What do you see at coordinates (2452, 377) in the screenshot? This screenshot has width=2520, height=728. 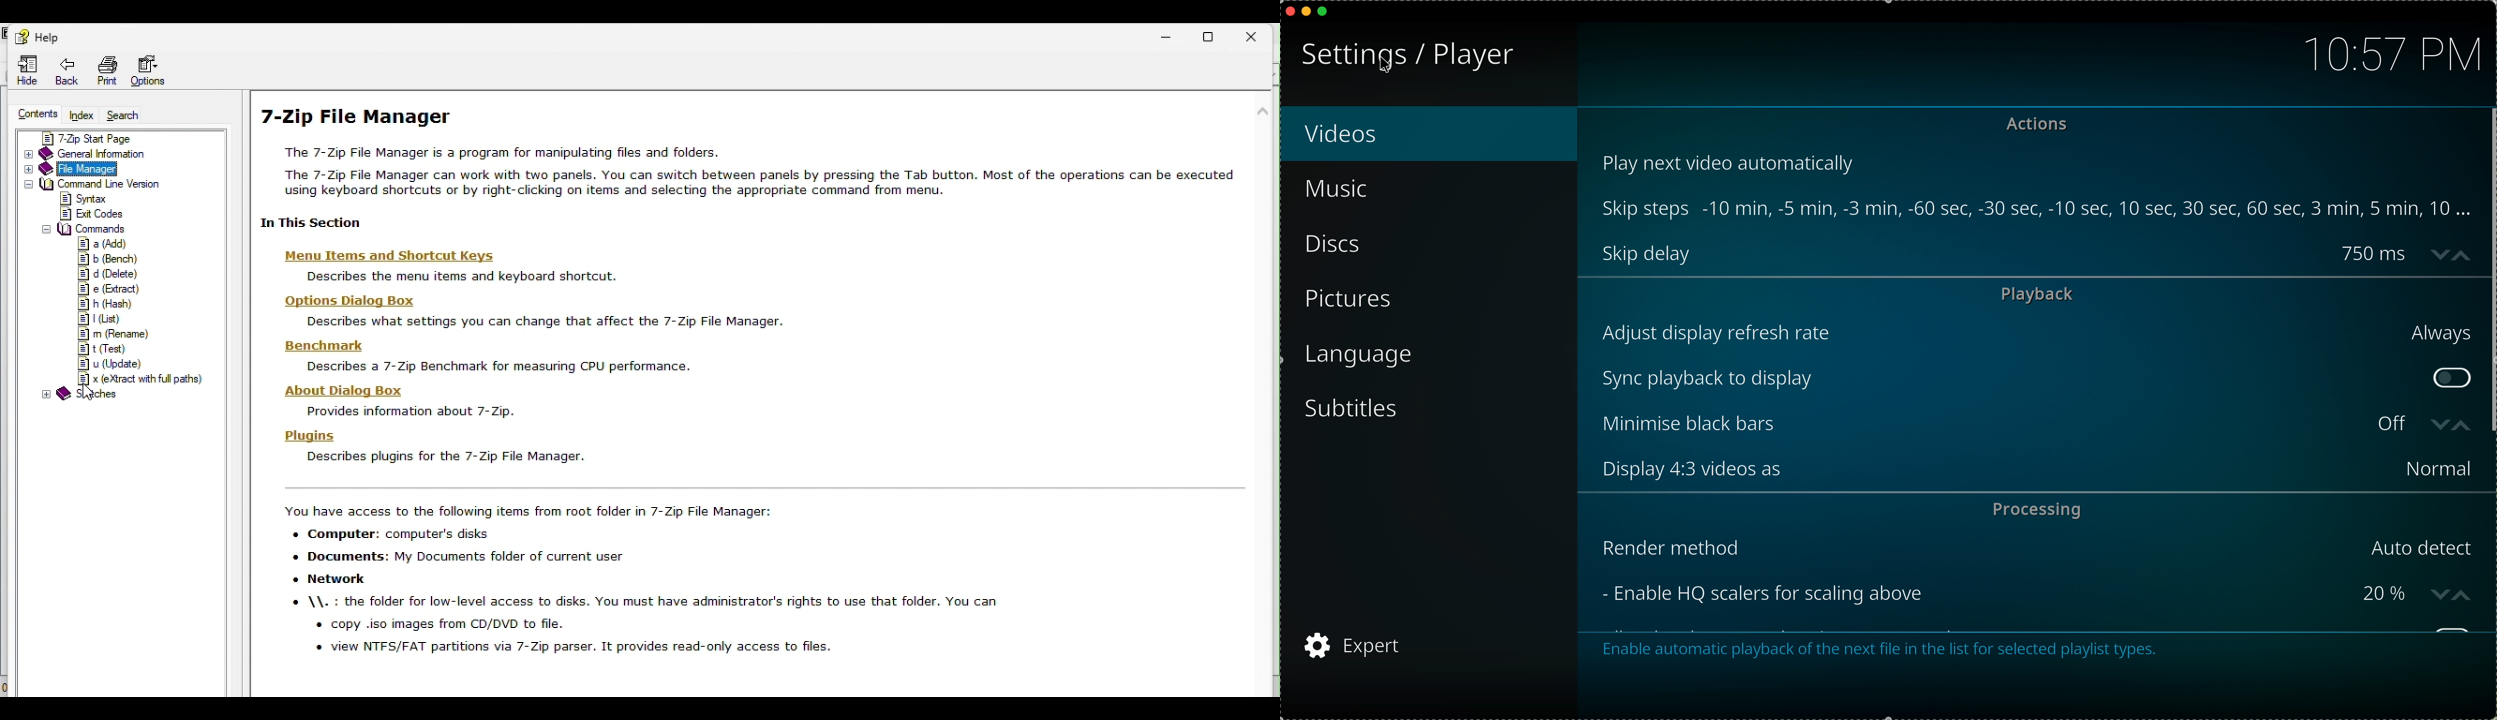 I see `toggle` at bounding box center [2452, 377].